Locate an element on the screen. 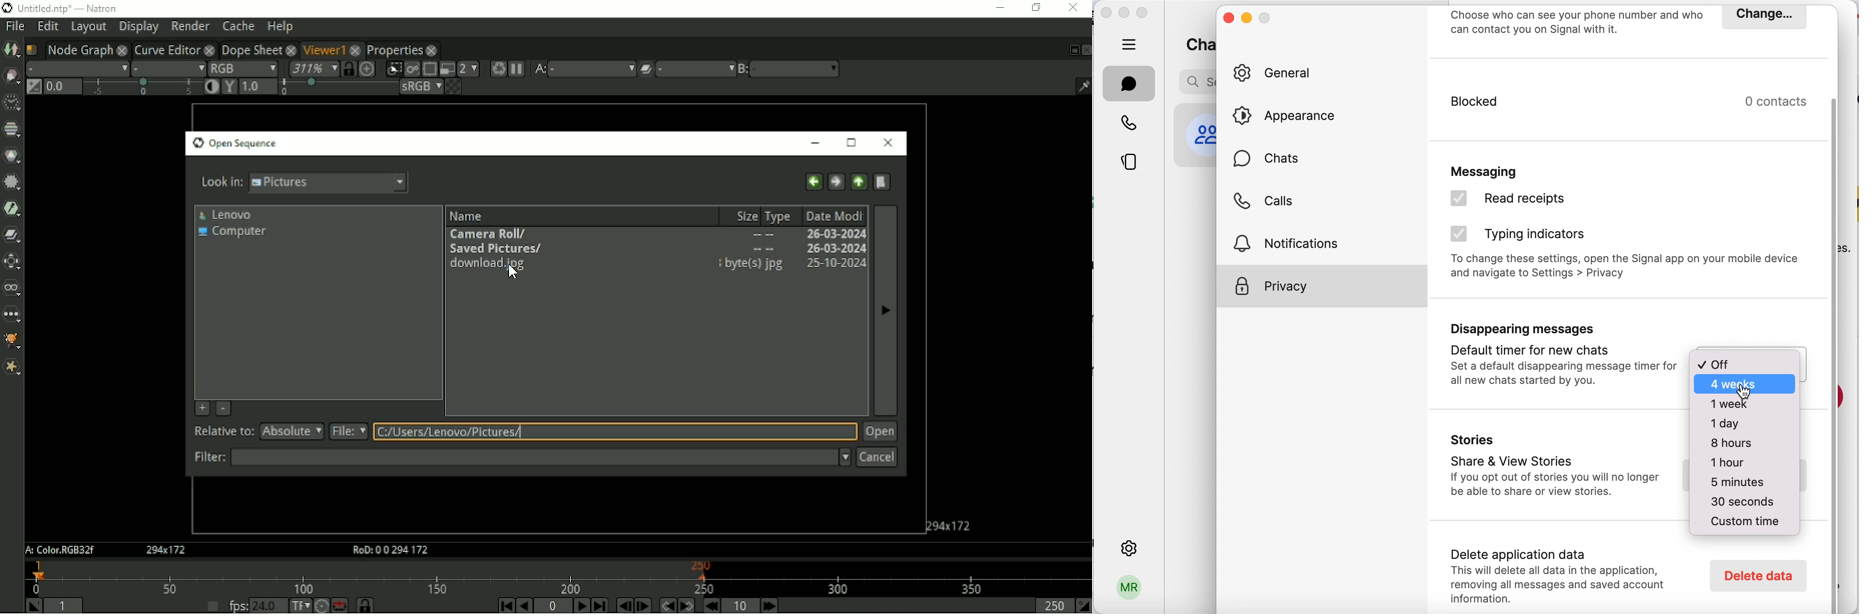 The height and width of the screenshot is (616, 1876). close is located at coordinates (1228, 20).